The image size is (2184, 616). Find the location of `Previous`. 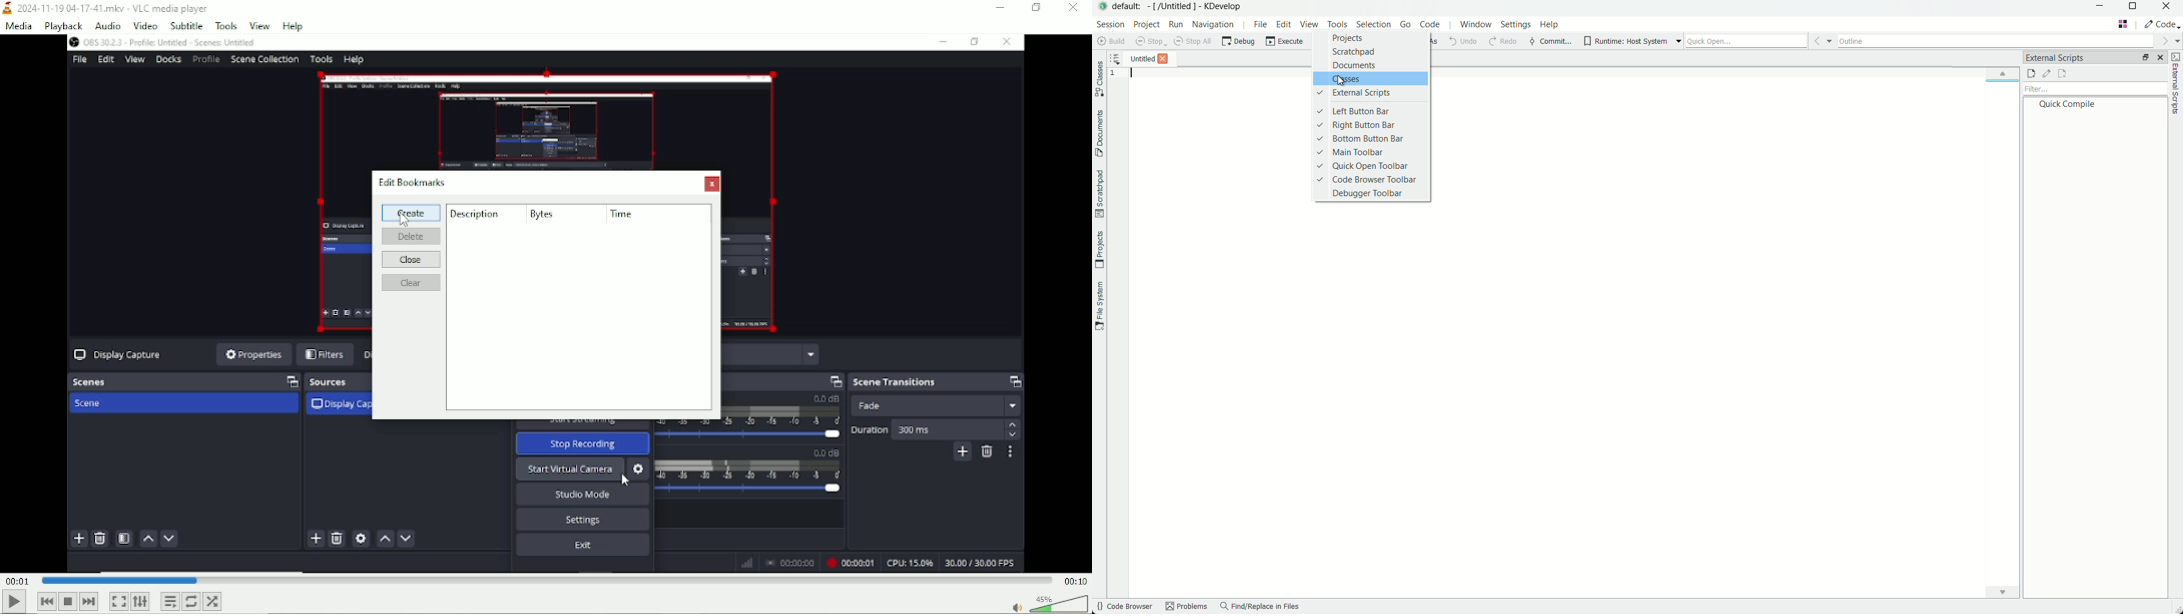

Previous is located at coordinates (46, 602).